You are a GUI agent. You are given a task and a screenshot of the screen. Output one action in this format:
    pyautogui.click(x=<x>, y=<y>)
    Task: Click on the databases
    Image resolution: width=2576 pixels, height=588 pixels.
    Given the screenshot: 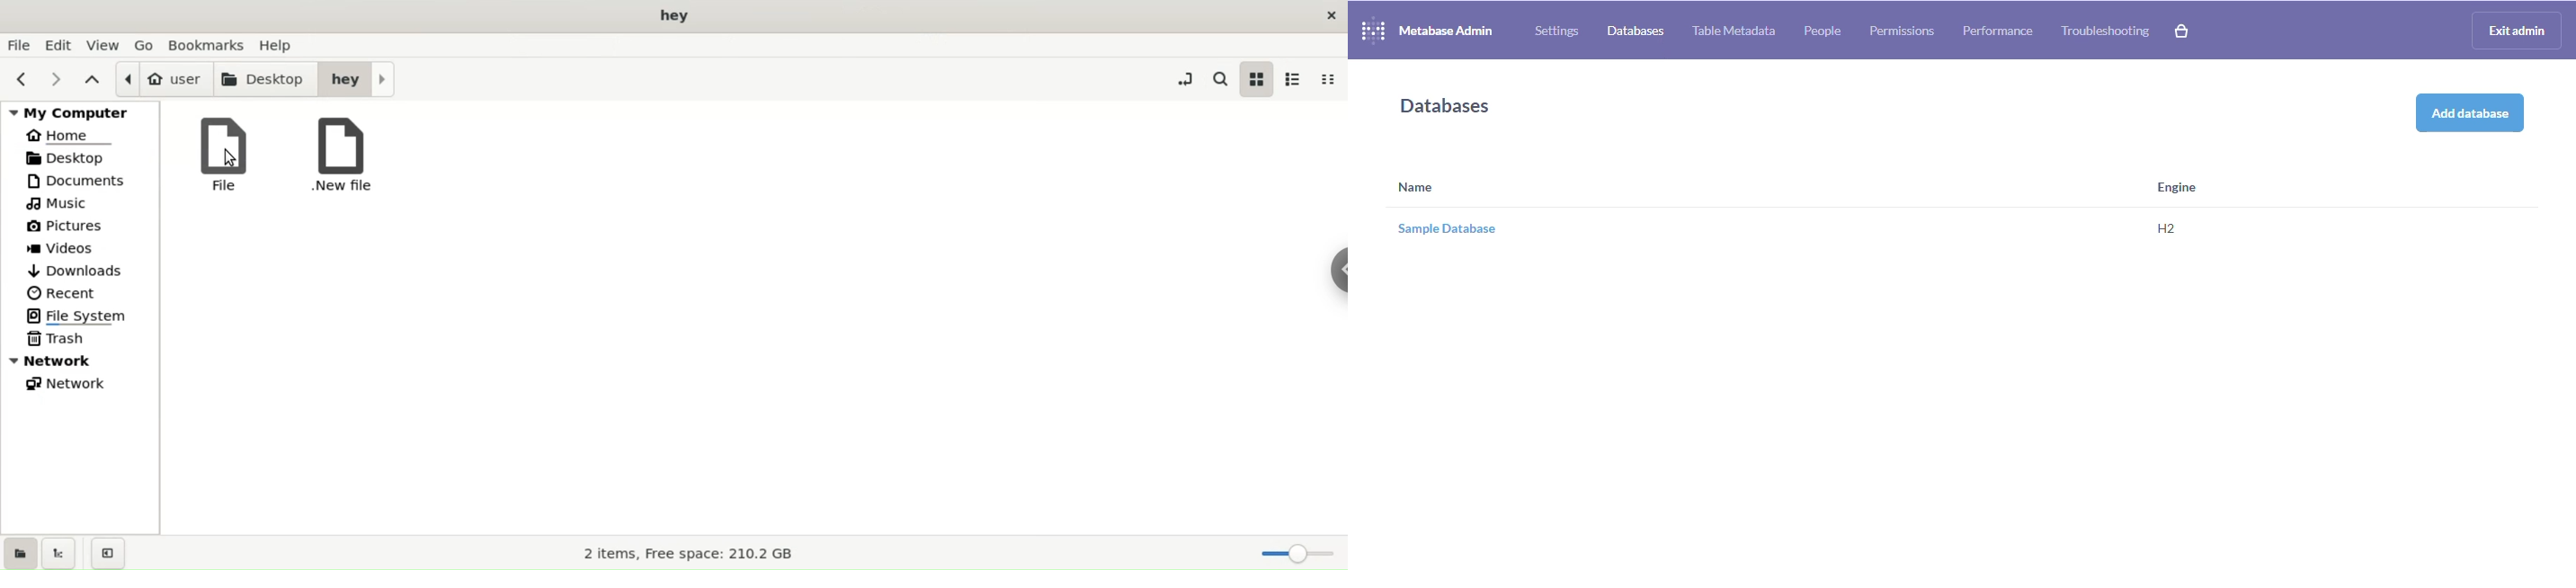 What is the action you would take?
    pyautogui.click(x=1445, y=106)
    